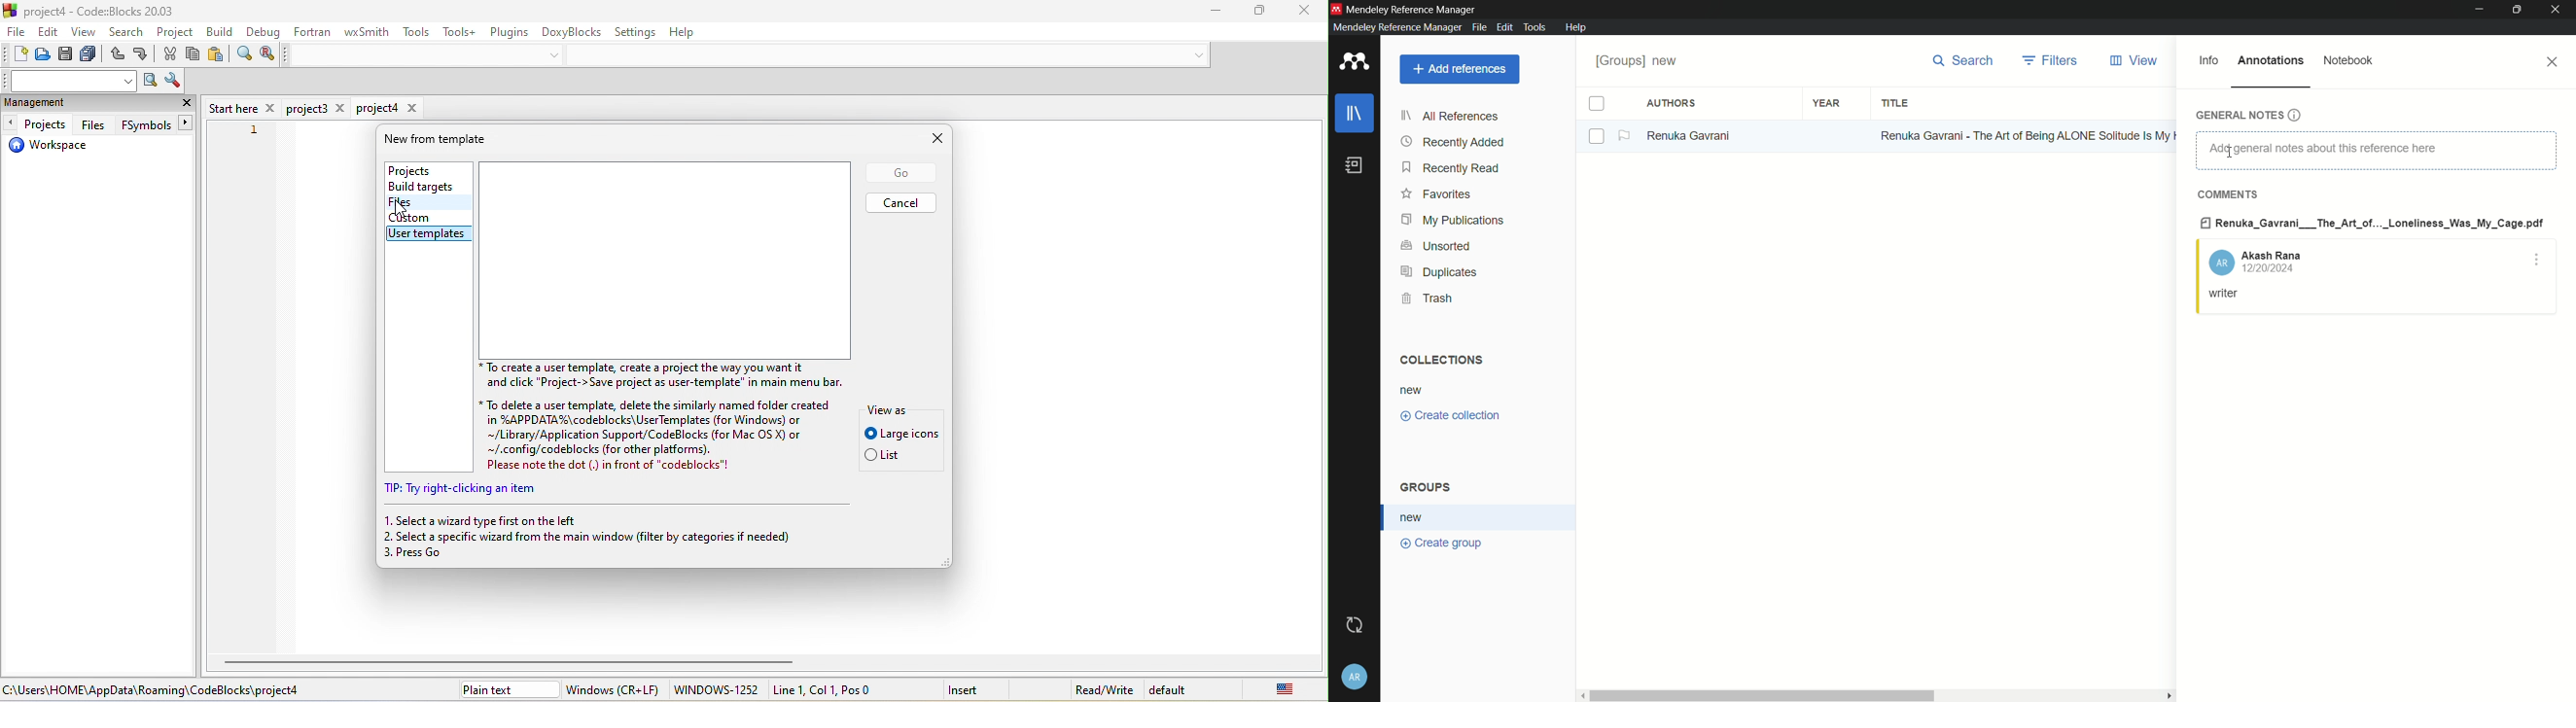 This screenshot has width=2576, height=728. Describe the element at coordinates (2209, 60) in the screenshot. I see `info` at that location.